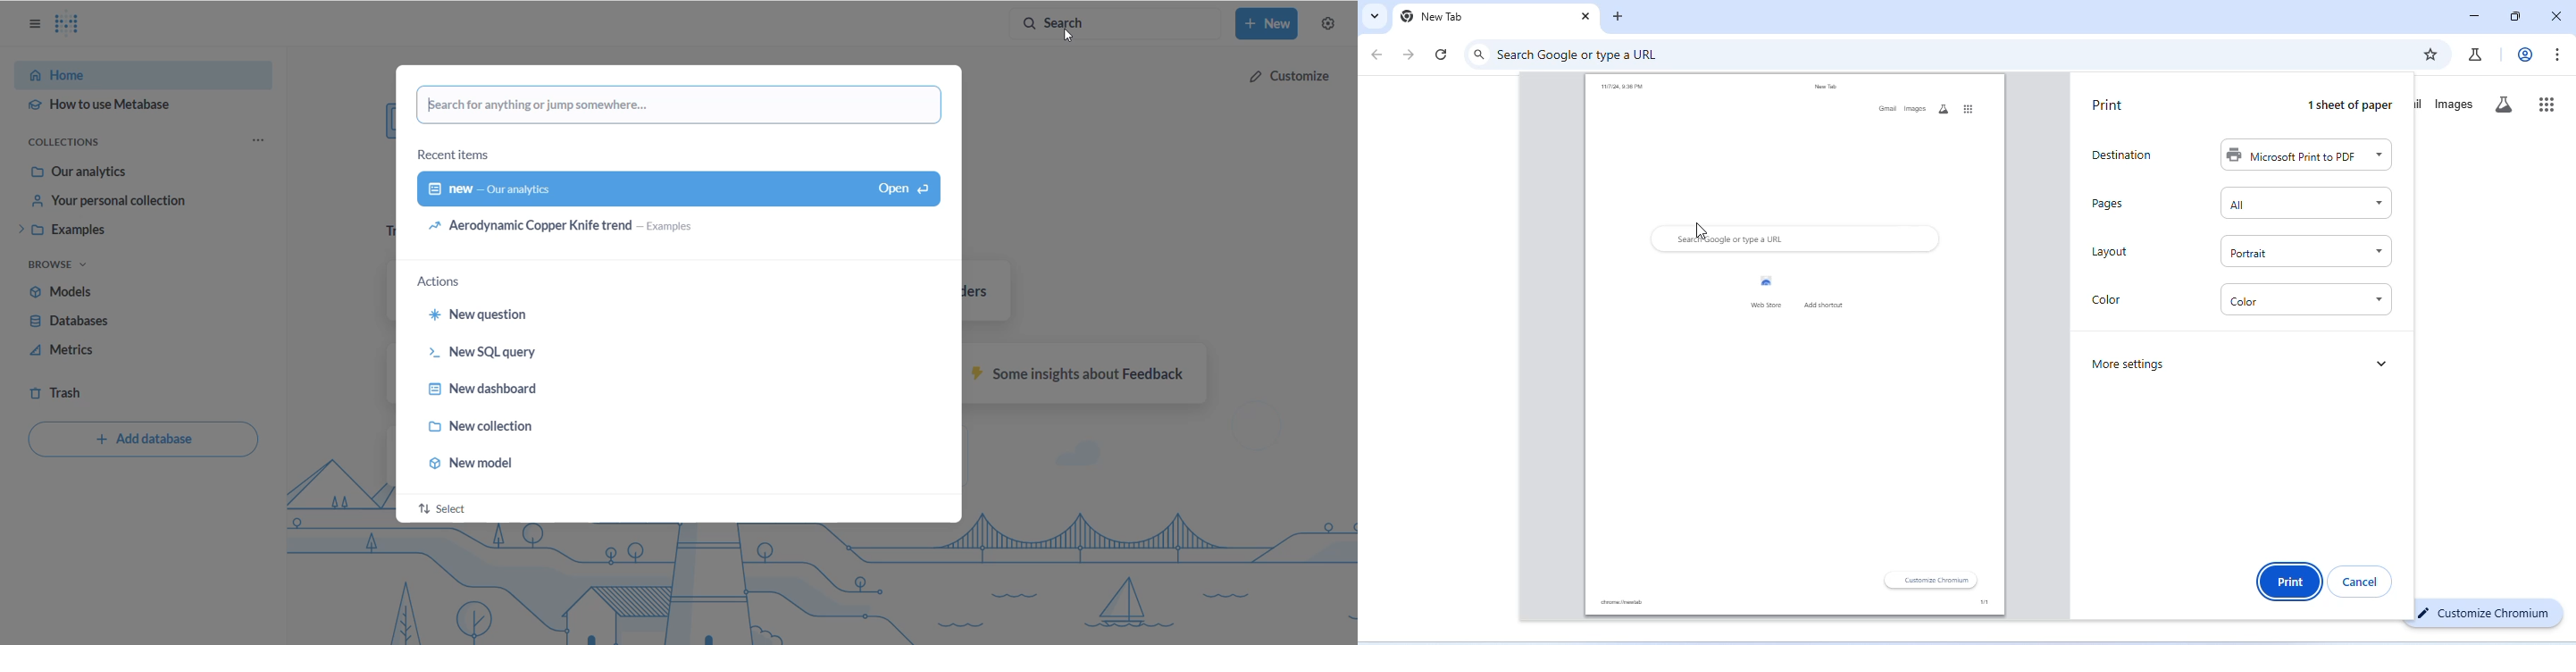 The image size is (2576, 672). What do you see at coordinates (88, 351) in the screenshot?
I see `metrics` at bounding box center [88, 351].